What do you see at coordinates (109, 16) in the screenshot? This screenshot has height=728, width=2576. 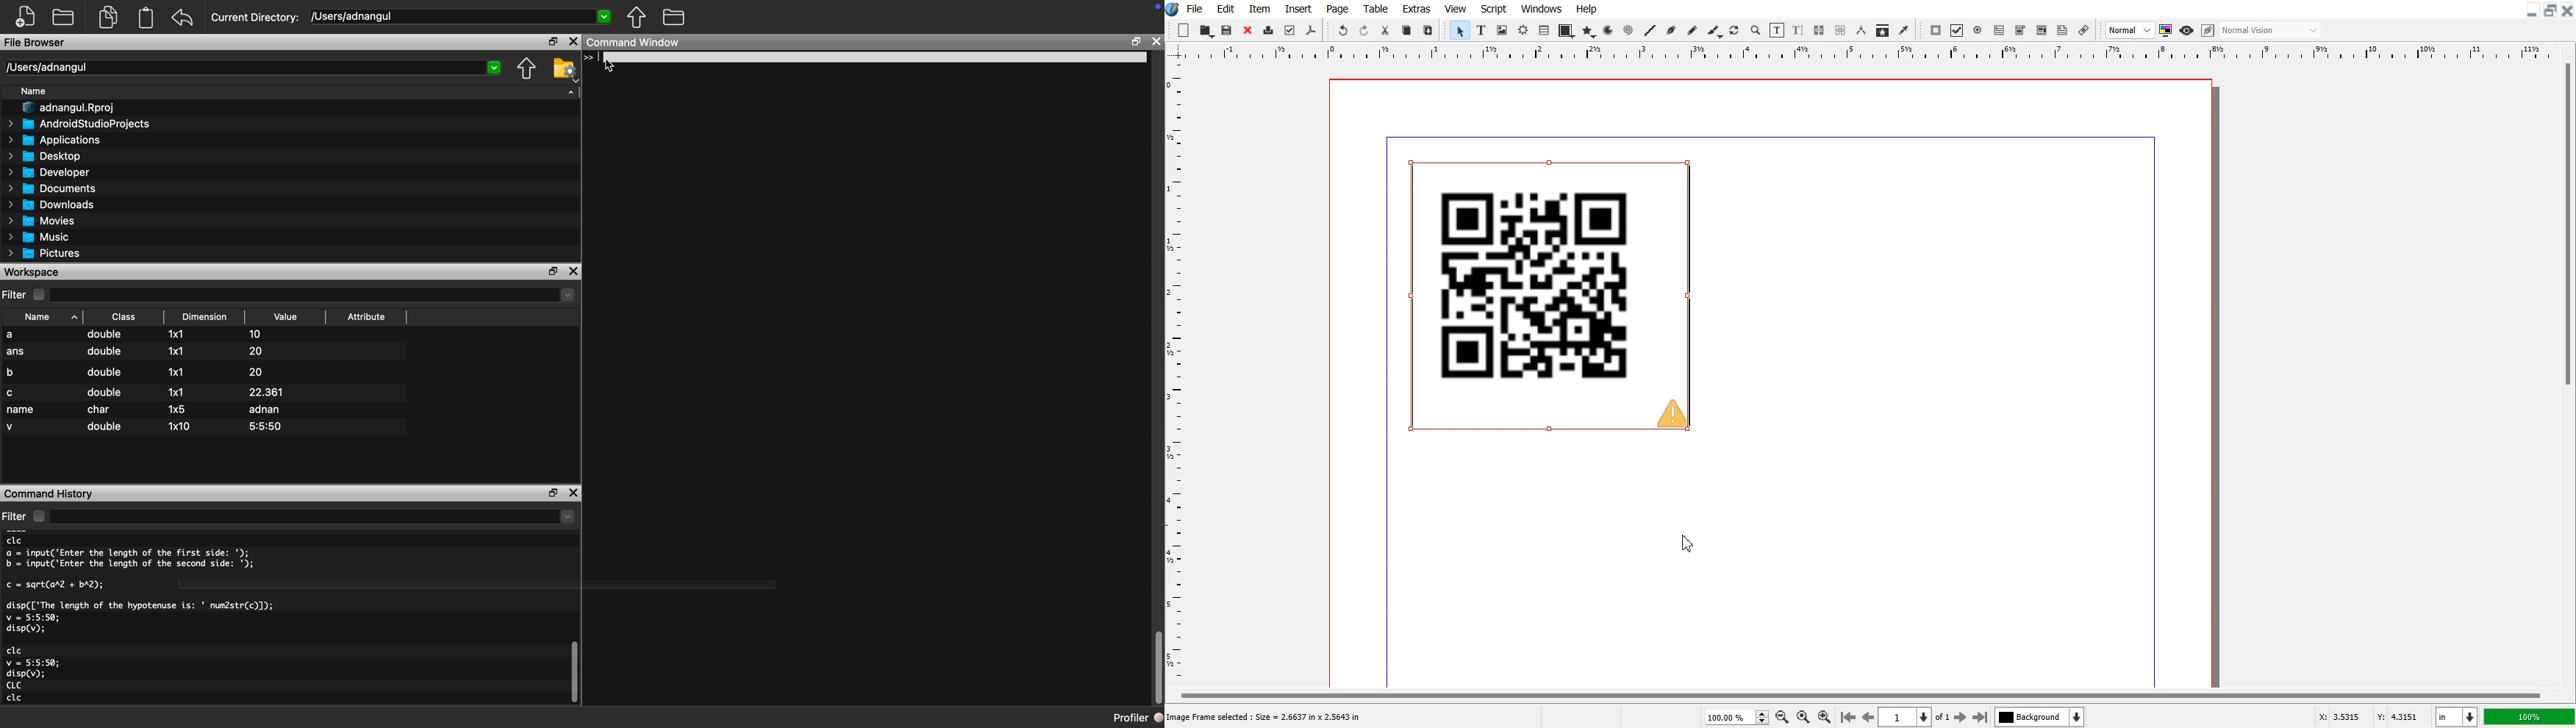 I see `Copy` at bounding box center [109, 16].